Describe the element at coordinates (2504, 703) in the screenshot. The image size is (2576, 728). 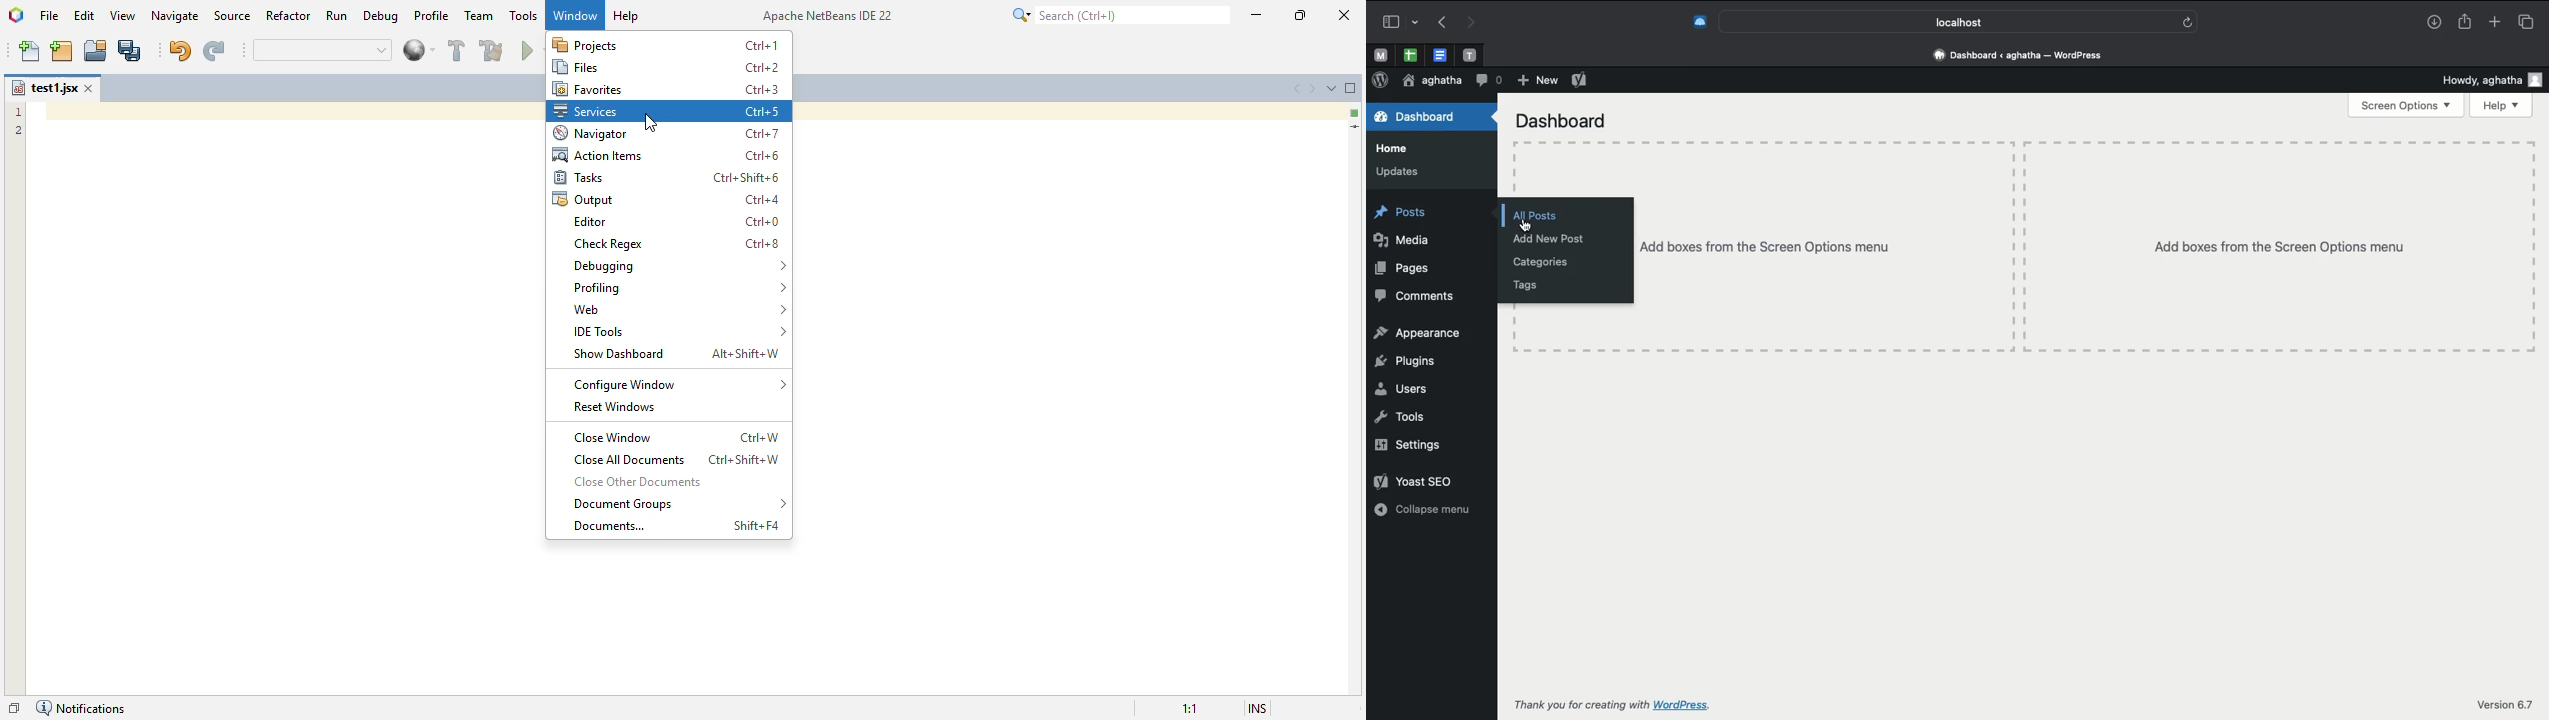
I see `Version 6.7` at that location.